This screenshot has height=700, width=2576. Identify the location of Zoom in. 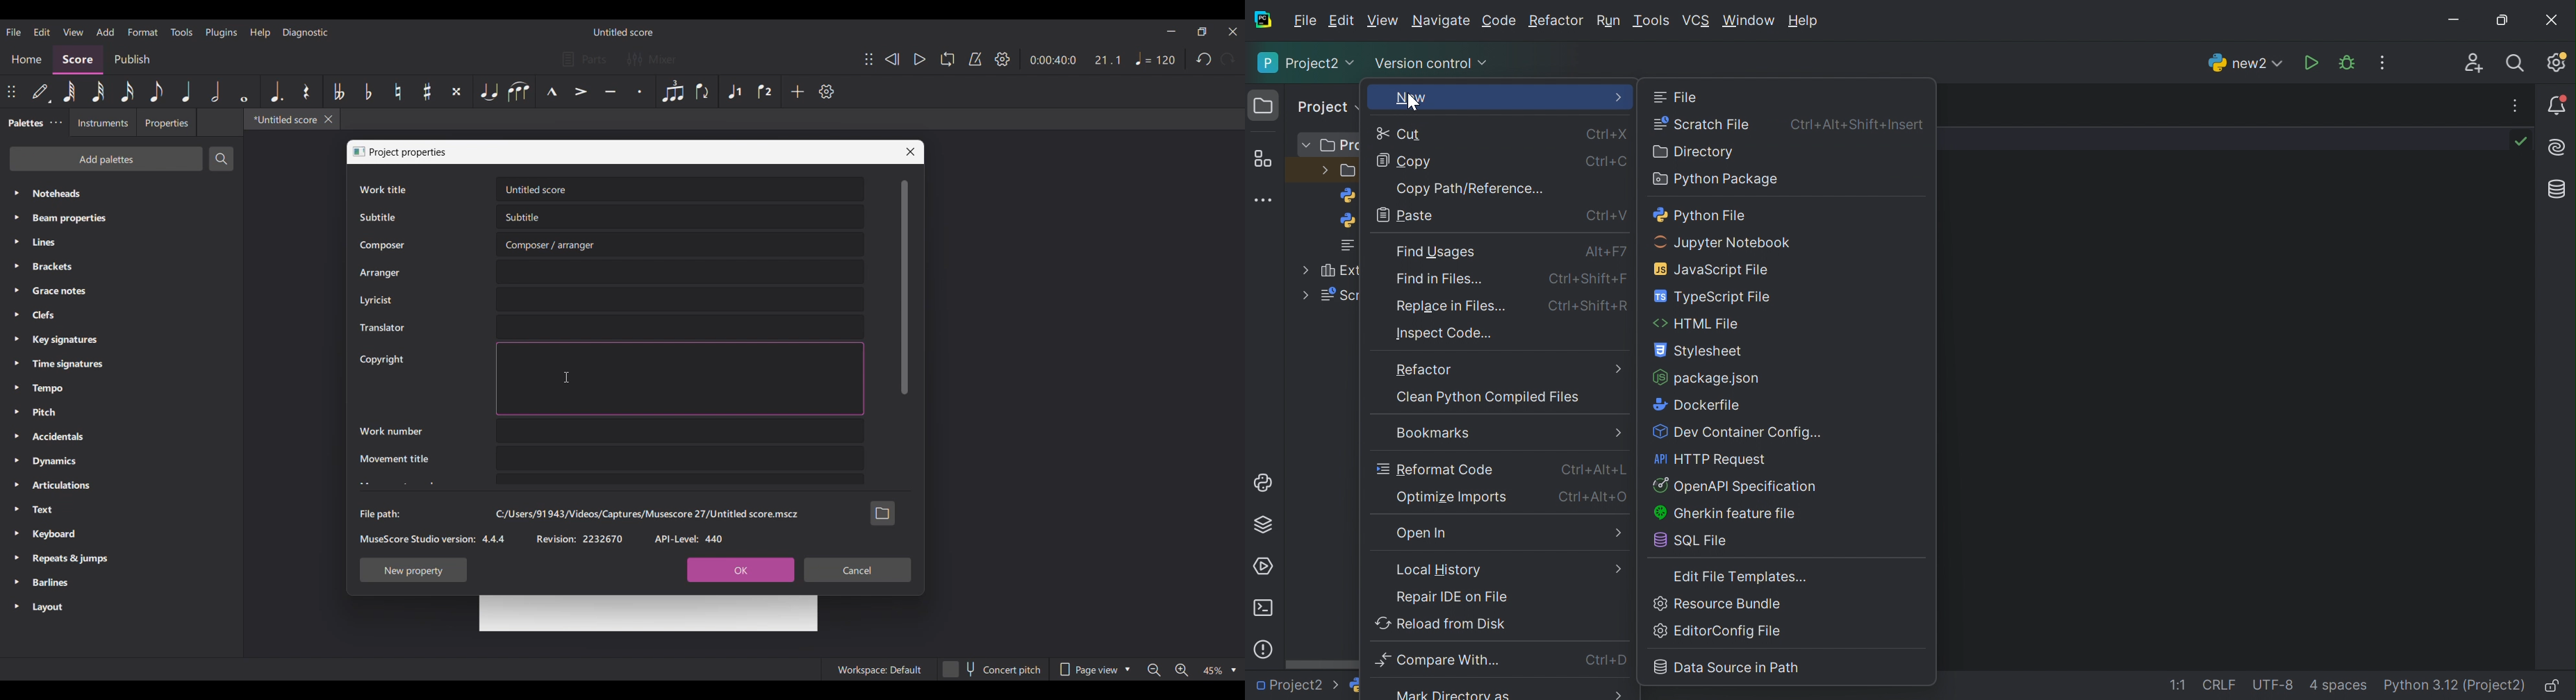
(1182, 670).